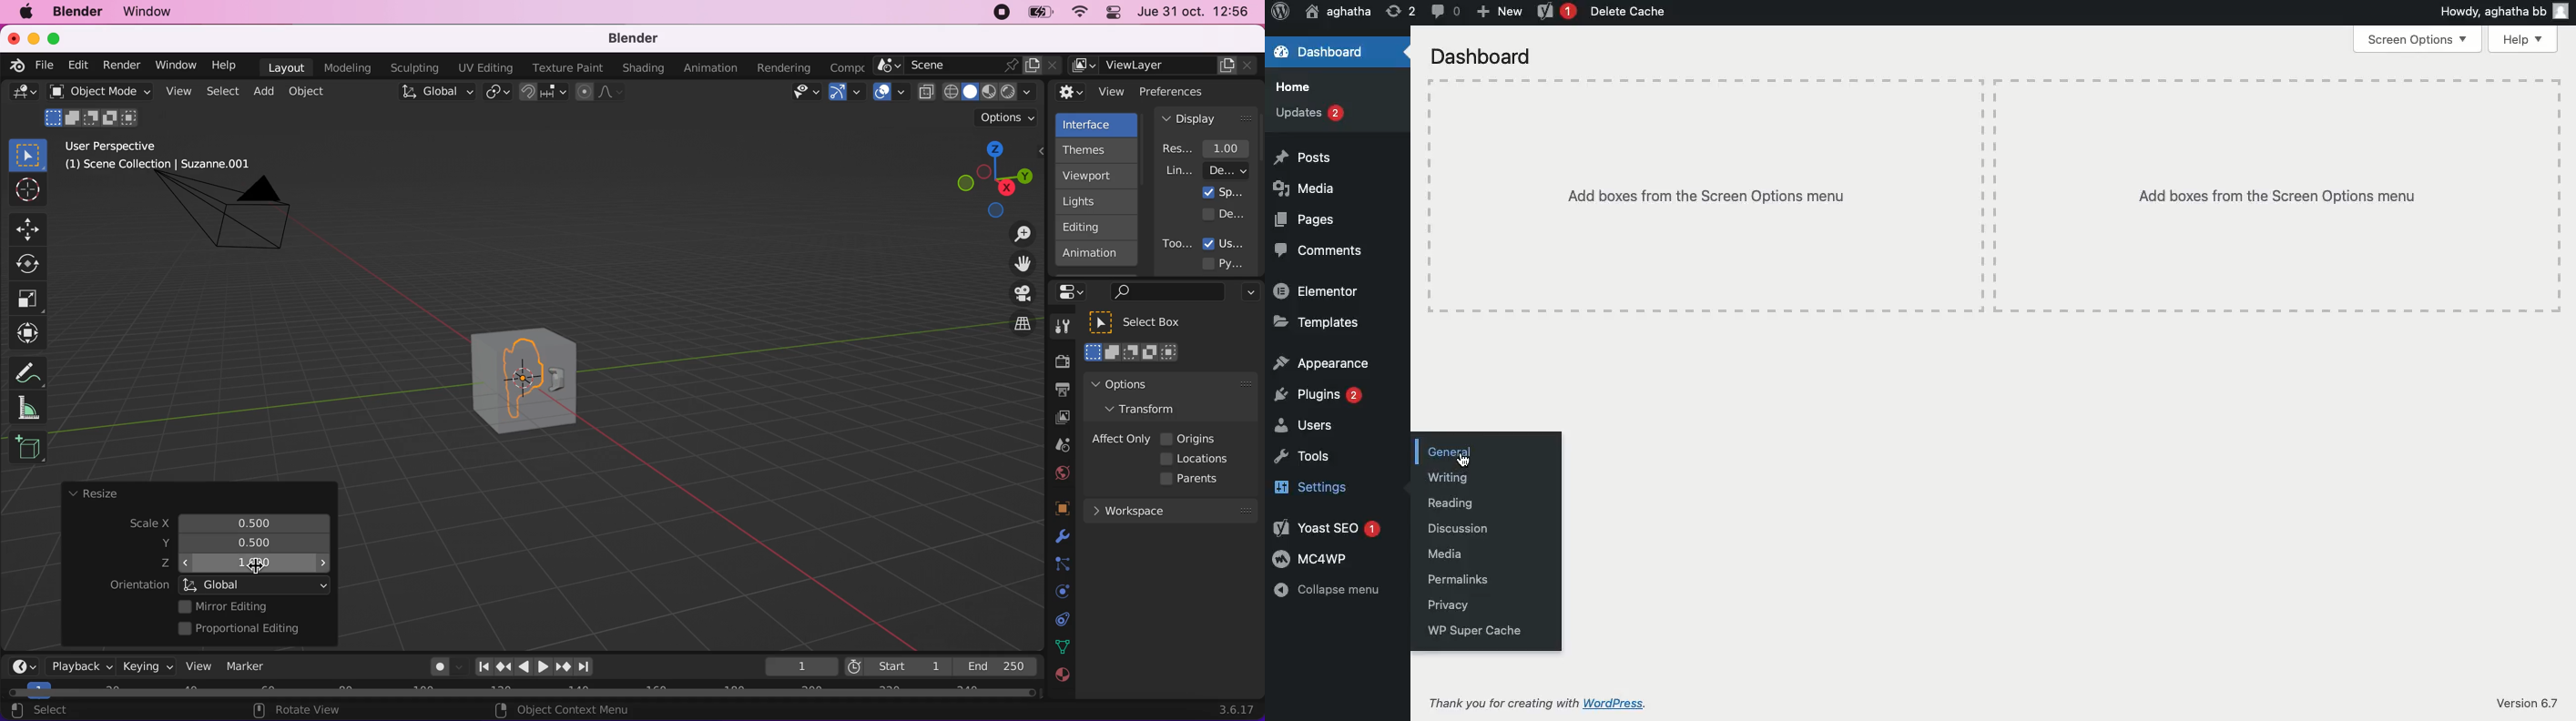  Describe the element at coordinates (1318, 395) in the screenshot. I see `Plugins` at that location.